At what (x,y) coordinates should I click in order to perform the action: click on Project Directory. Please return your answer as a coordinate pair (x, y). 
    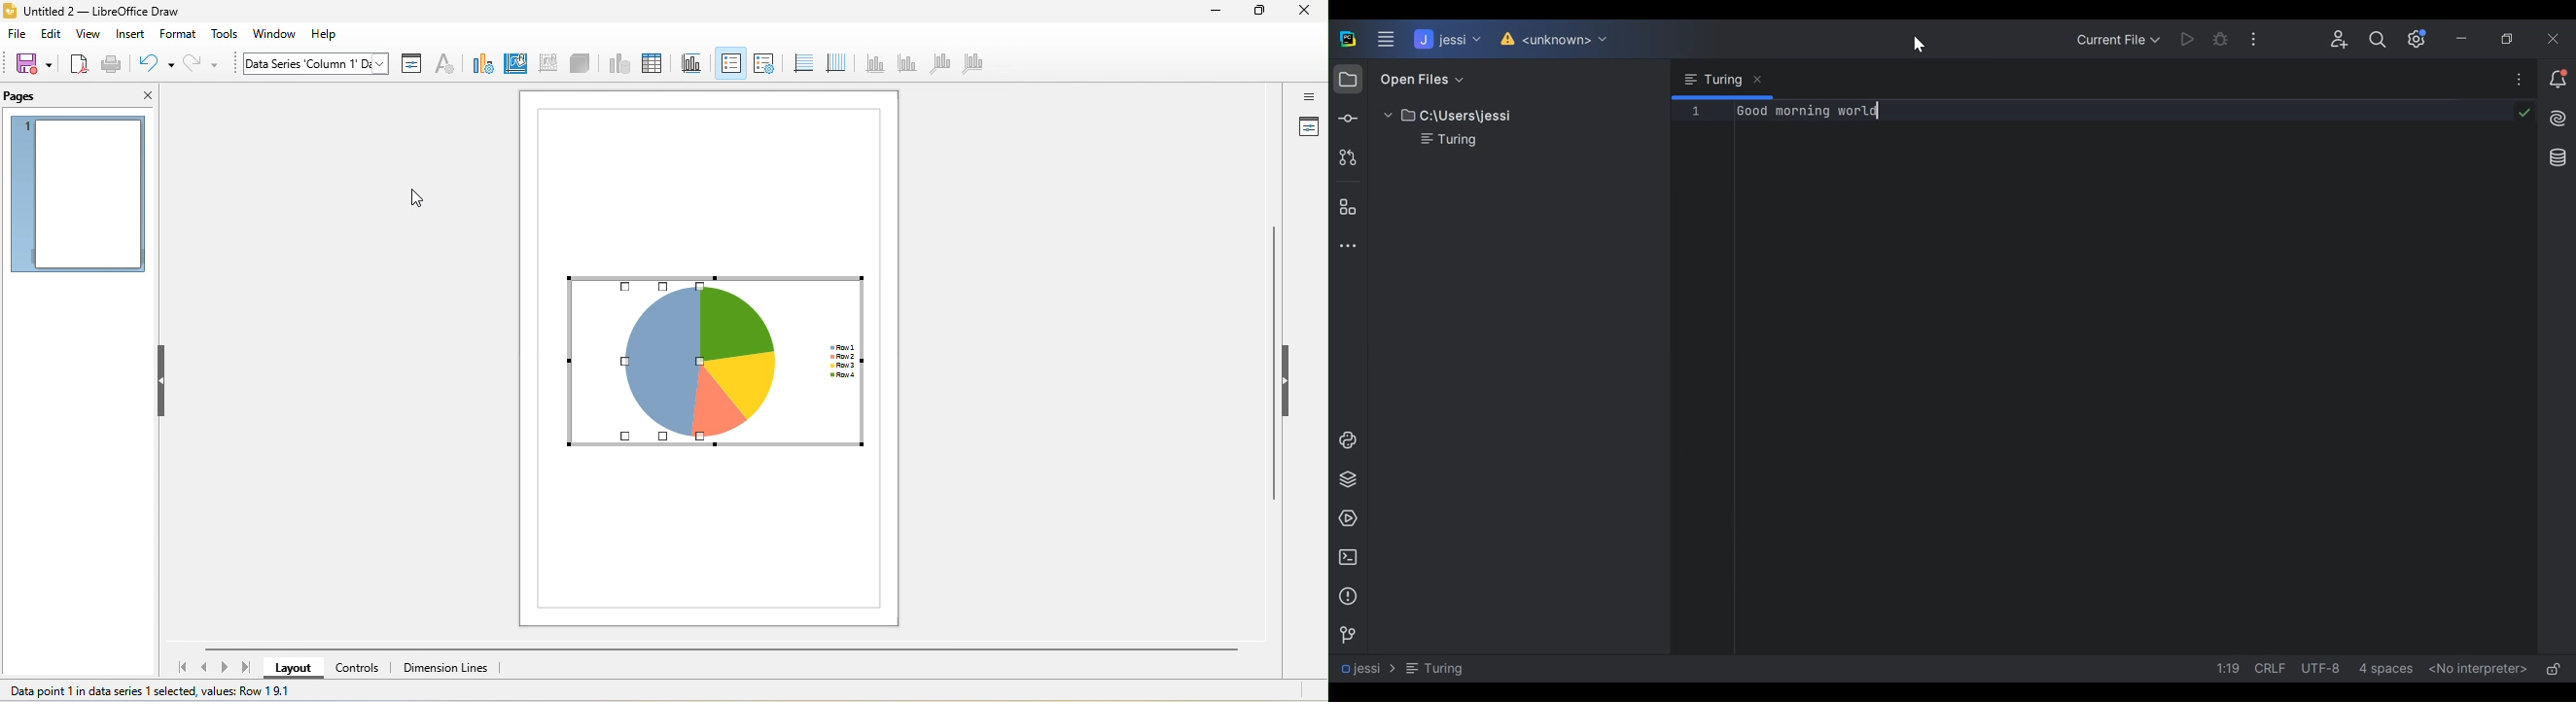
    Looking at the image, I should click on (1441, 117).